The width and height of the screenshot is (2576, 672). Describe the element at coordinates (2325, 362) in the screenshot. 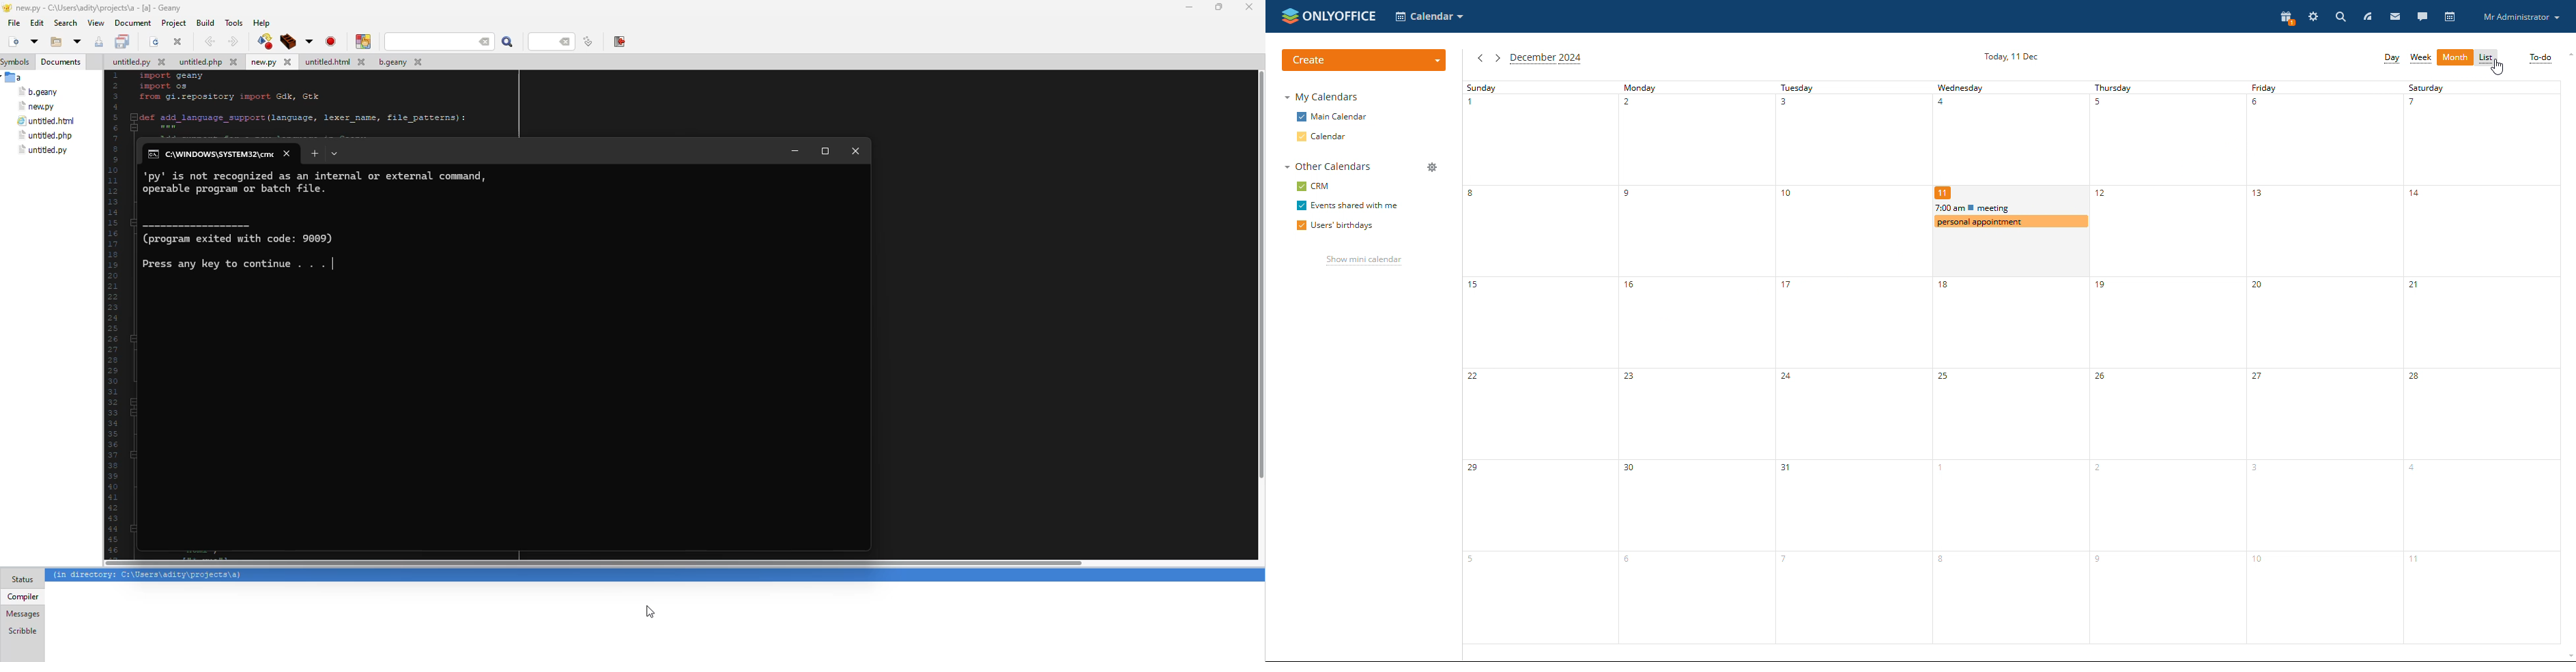

I see `calender` at that location.